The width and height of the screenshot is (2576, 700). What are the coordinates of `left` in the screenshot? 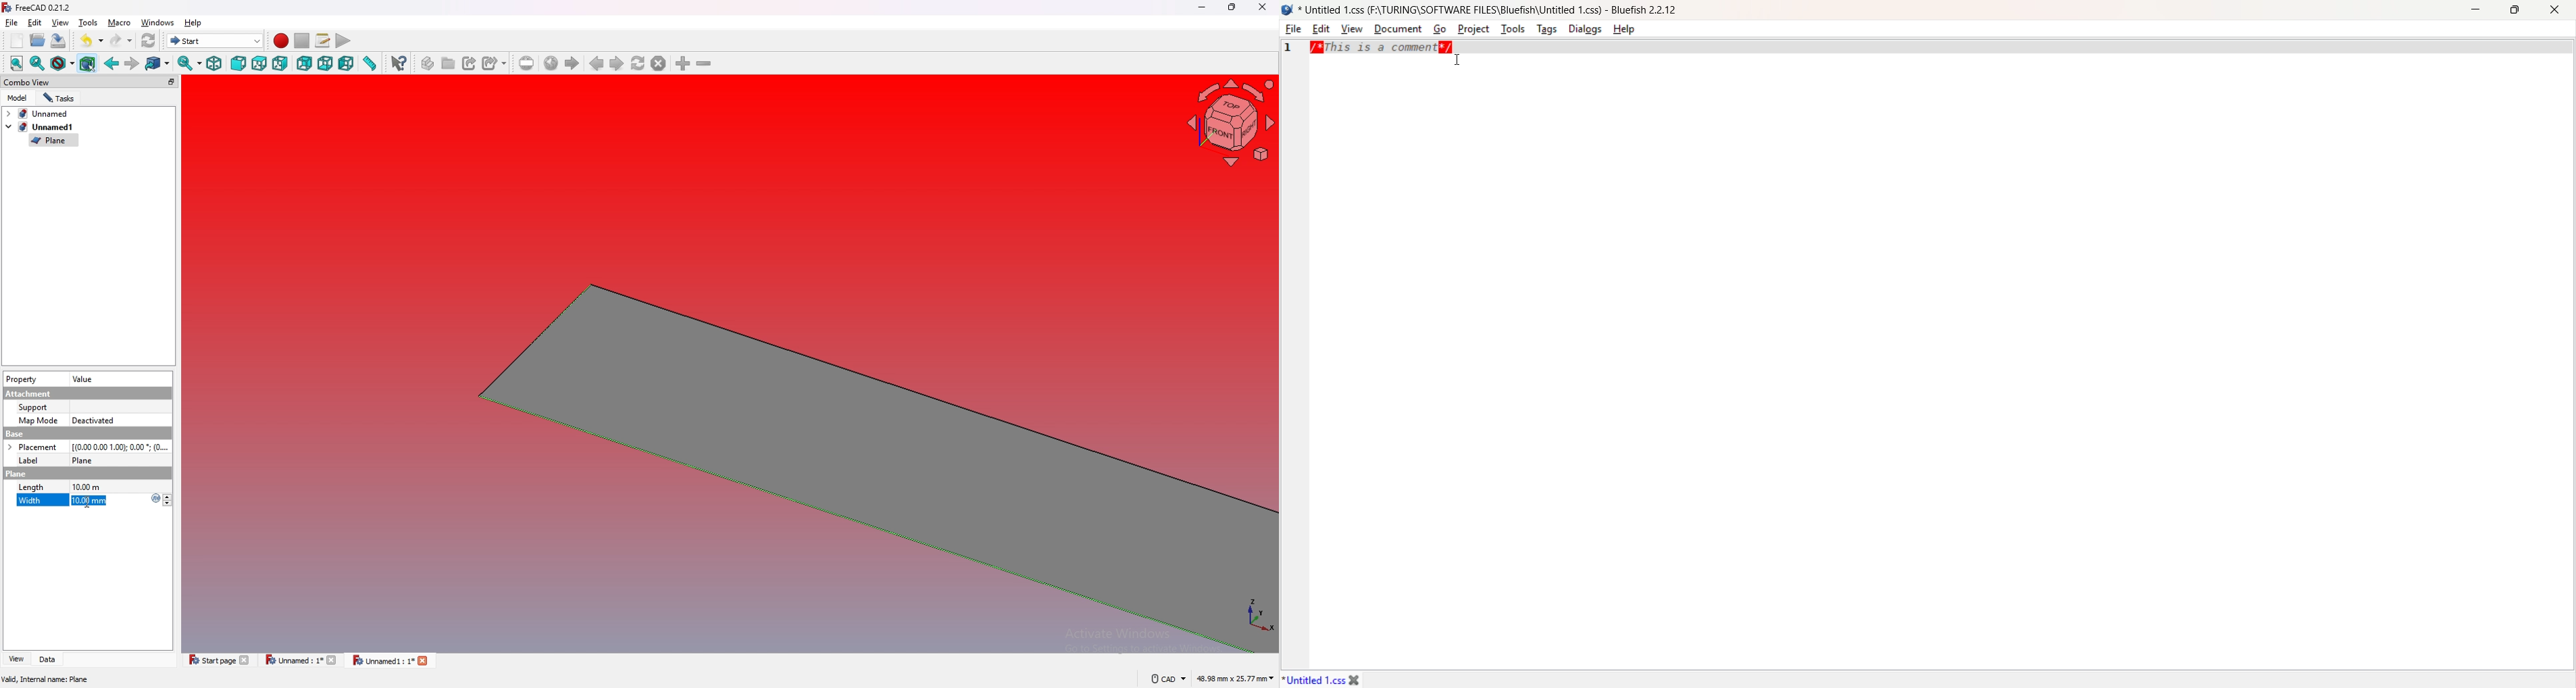 It's located at (347, 64).